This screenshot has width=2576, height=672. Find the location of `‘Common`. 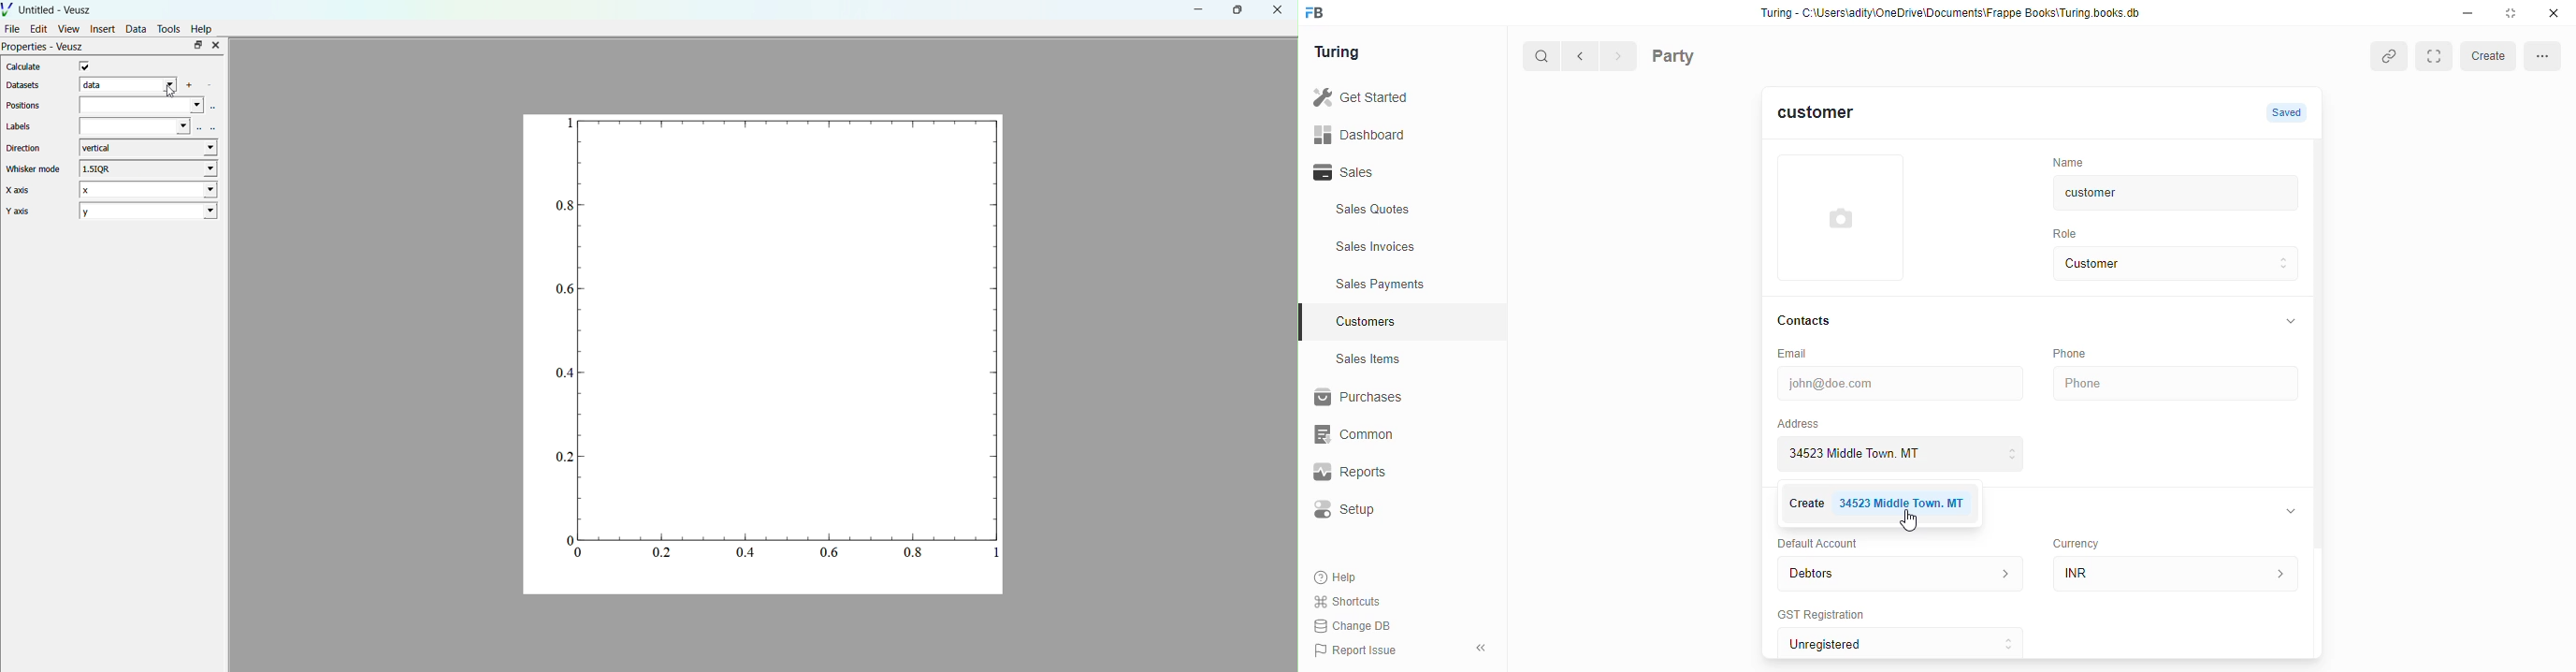

‘Common is located at coordinates (1392, 434).